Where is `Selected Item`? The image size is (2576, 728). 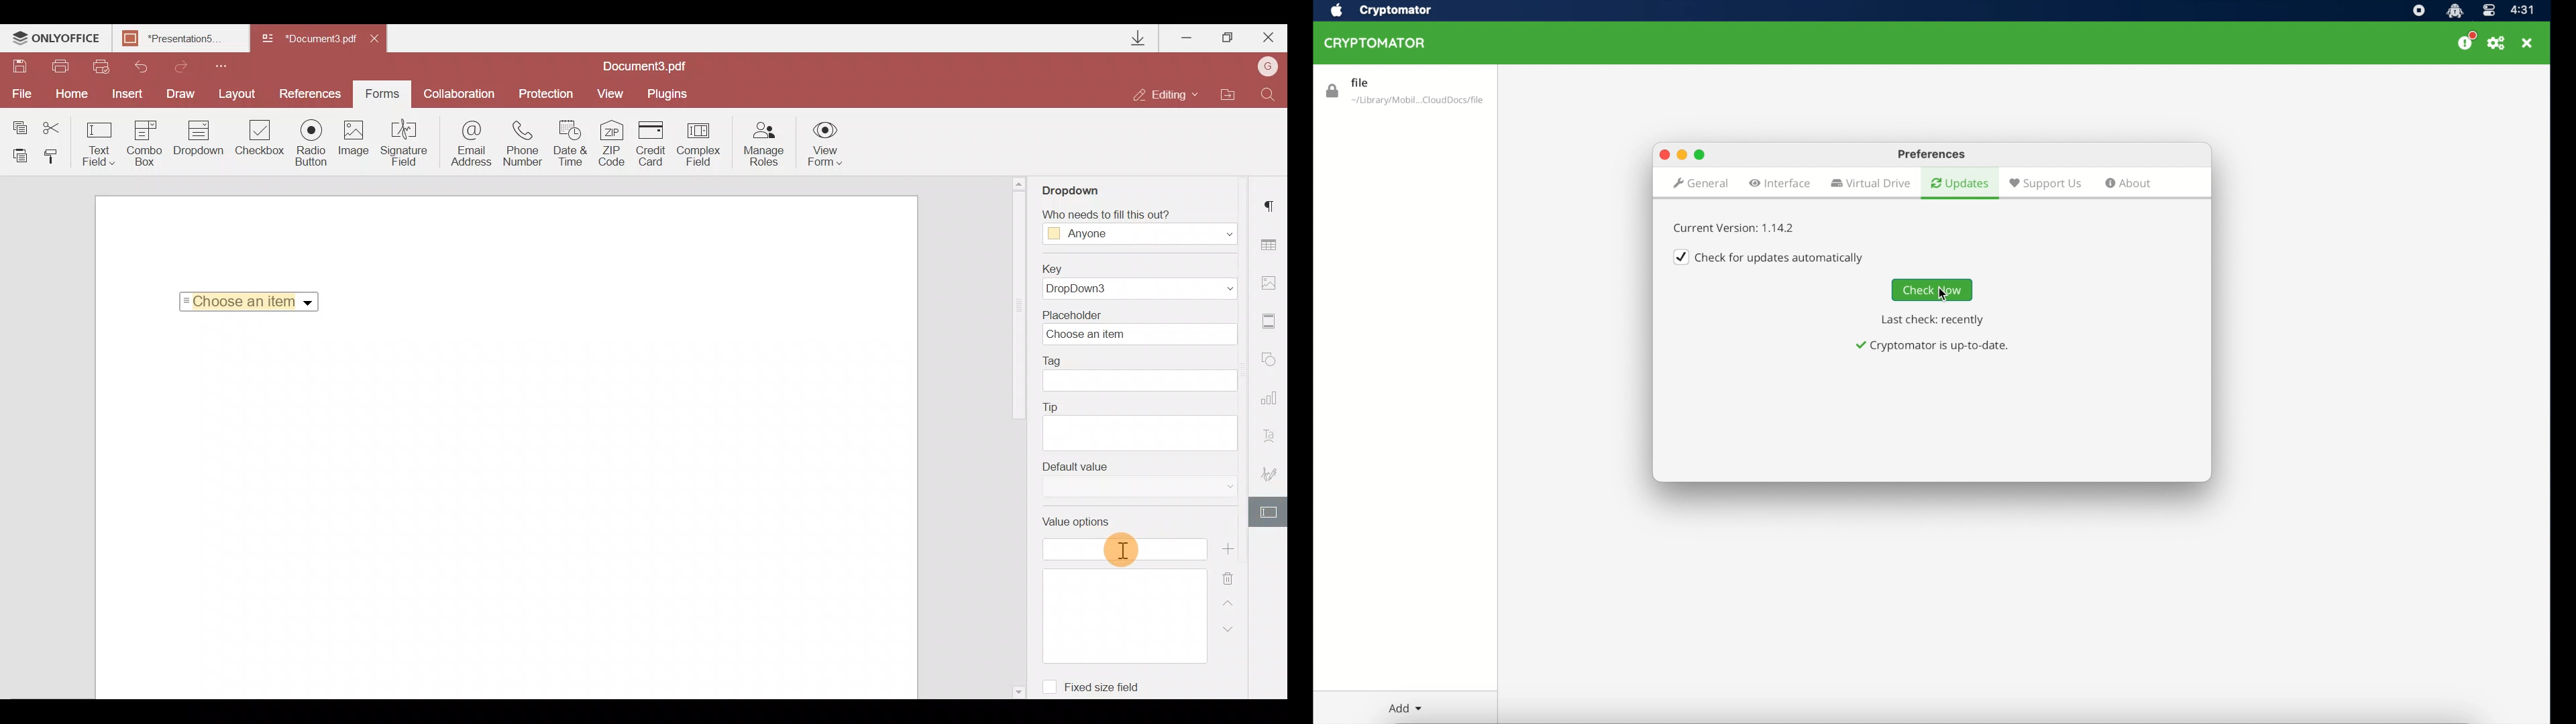
Selected Item is located at coordinates (245, 301).